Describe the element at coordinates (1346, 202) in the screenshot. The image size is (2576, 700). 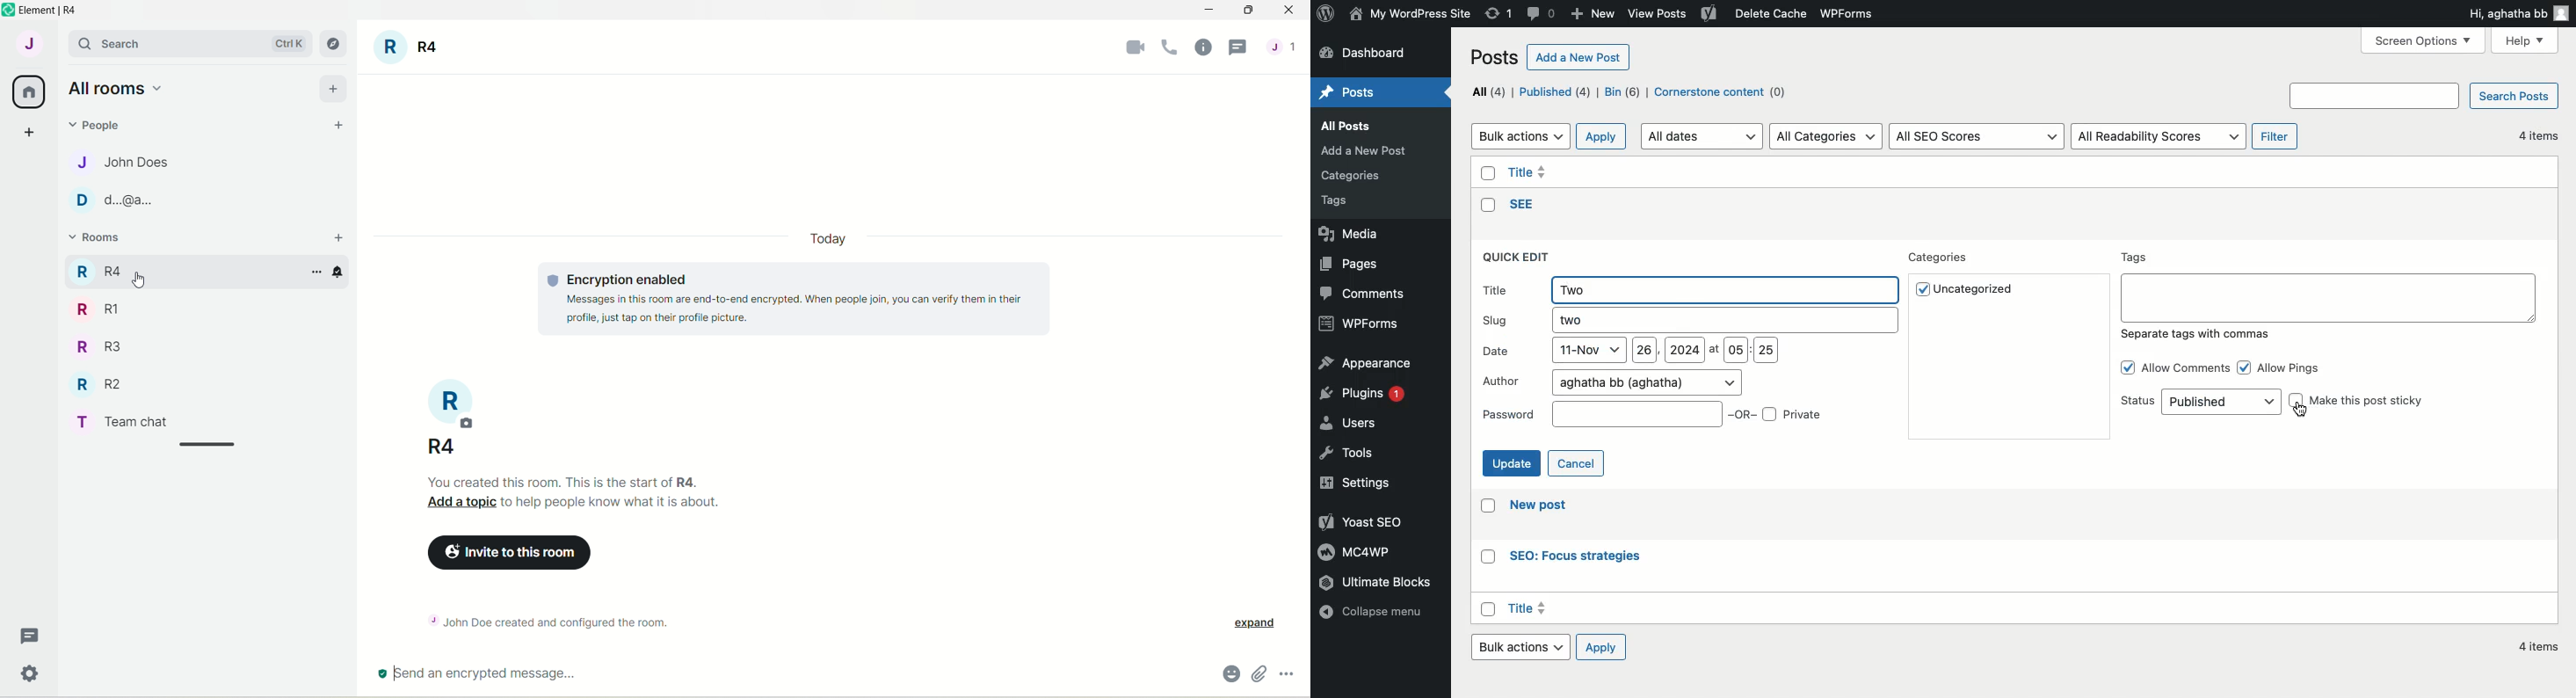
I see `tags` at that location.